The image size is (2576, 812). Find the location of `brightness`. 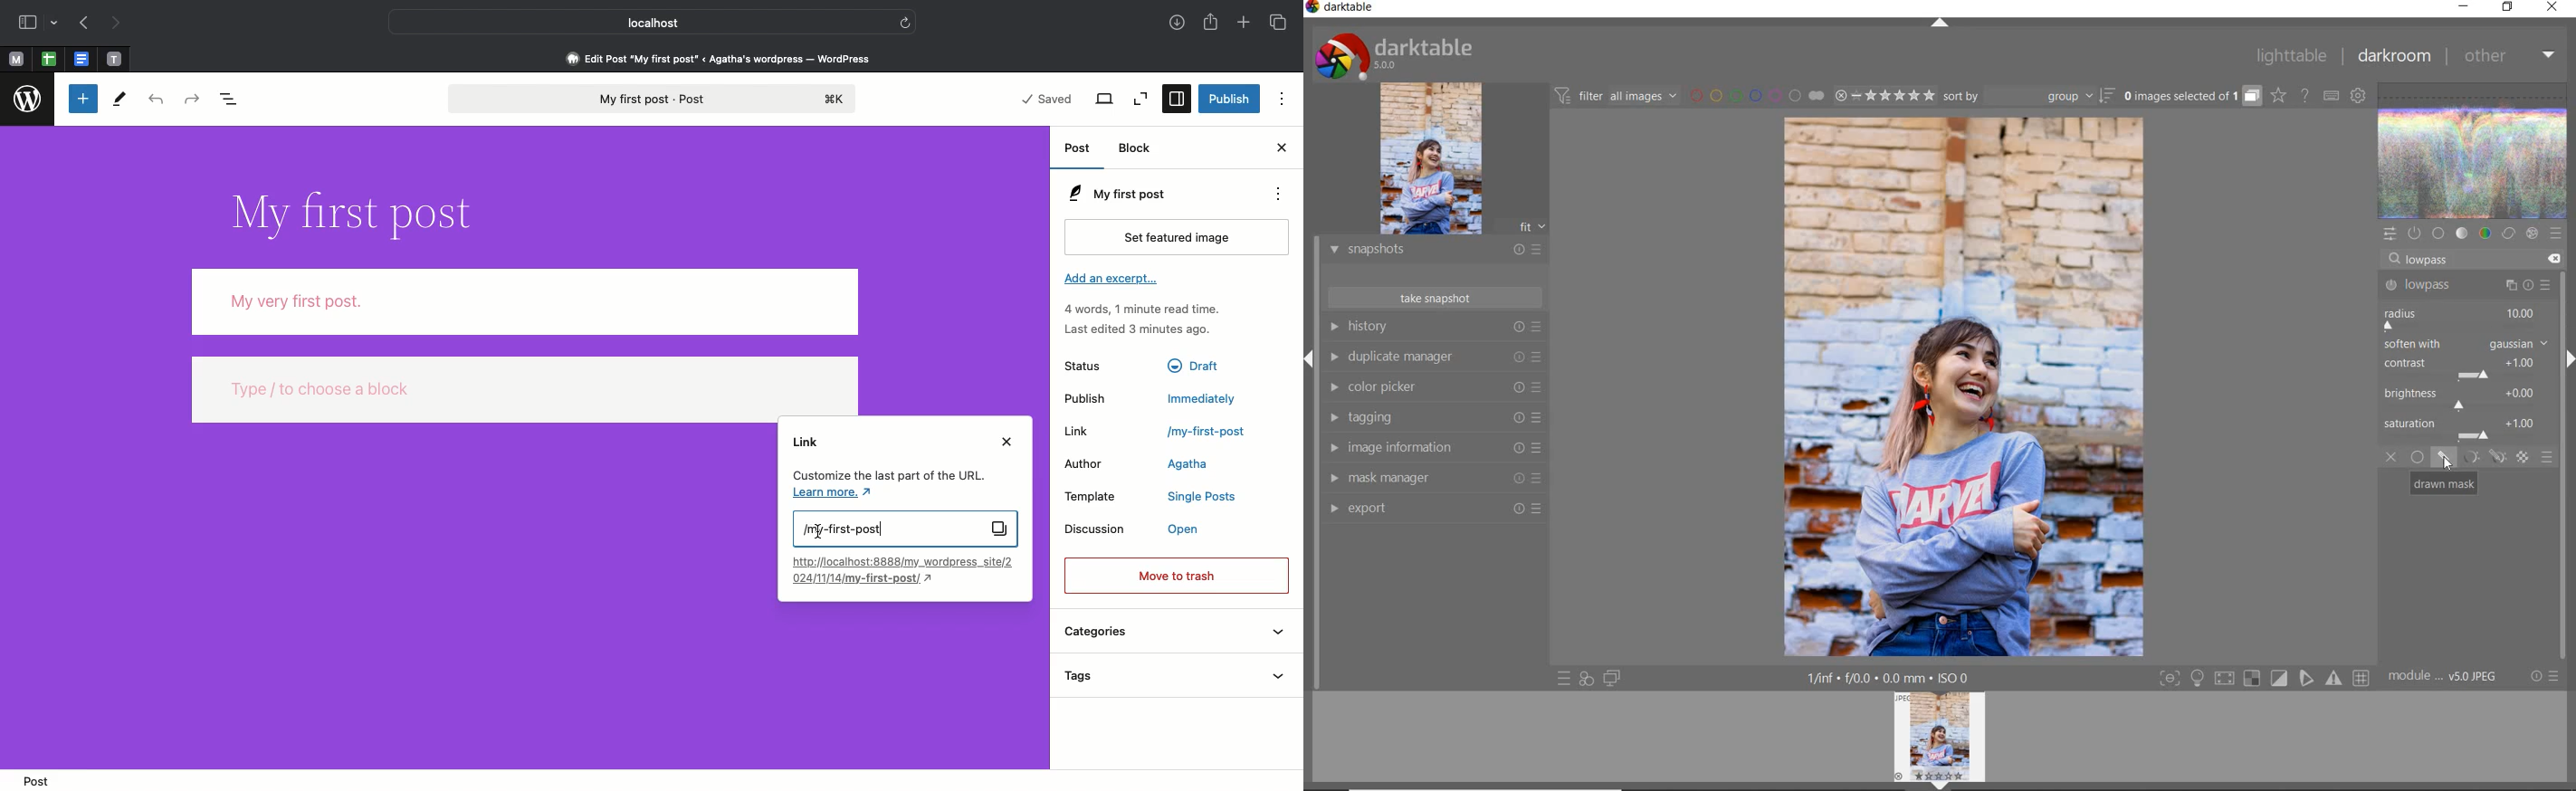

brightness is located at coordinates (2465, 397).